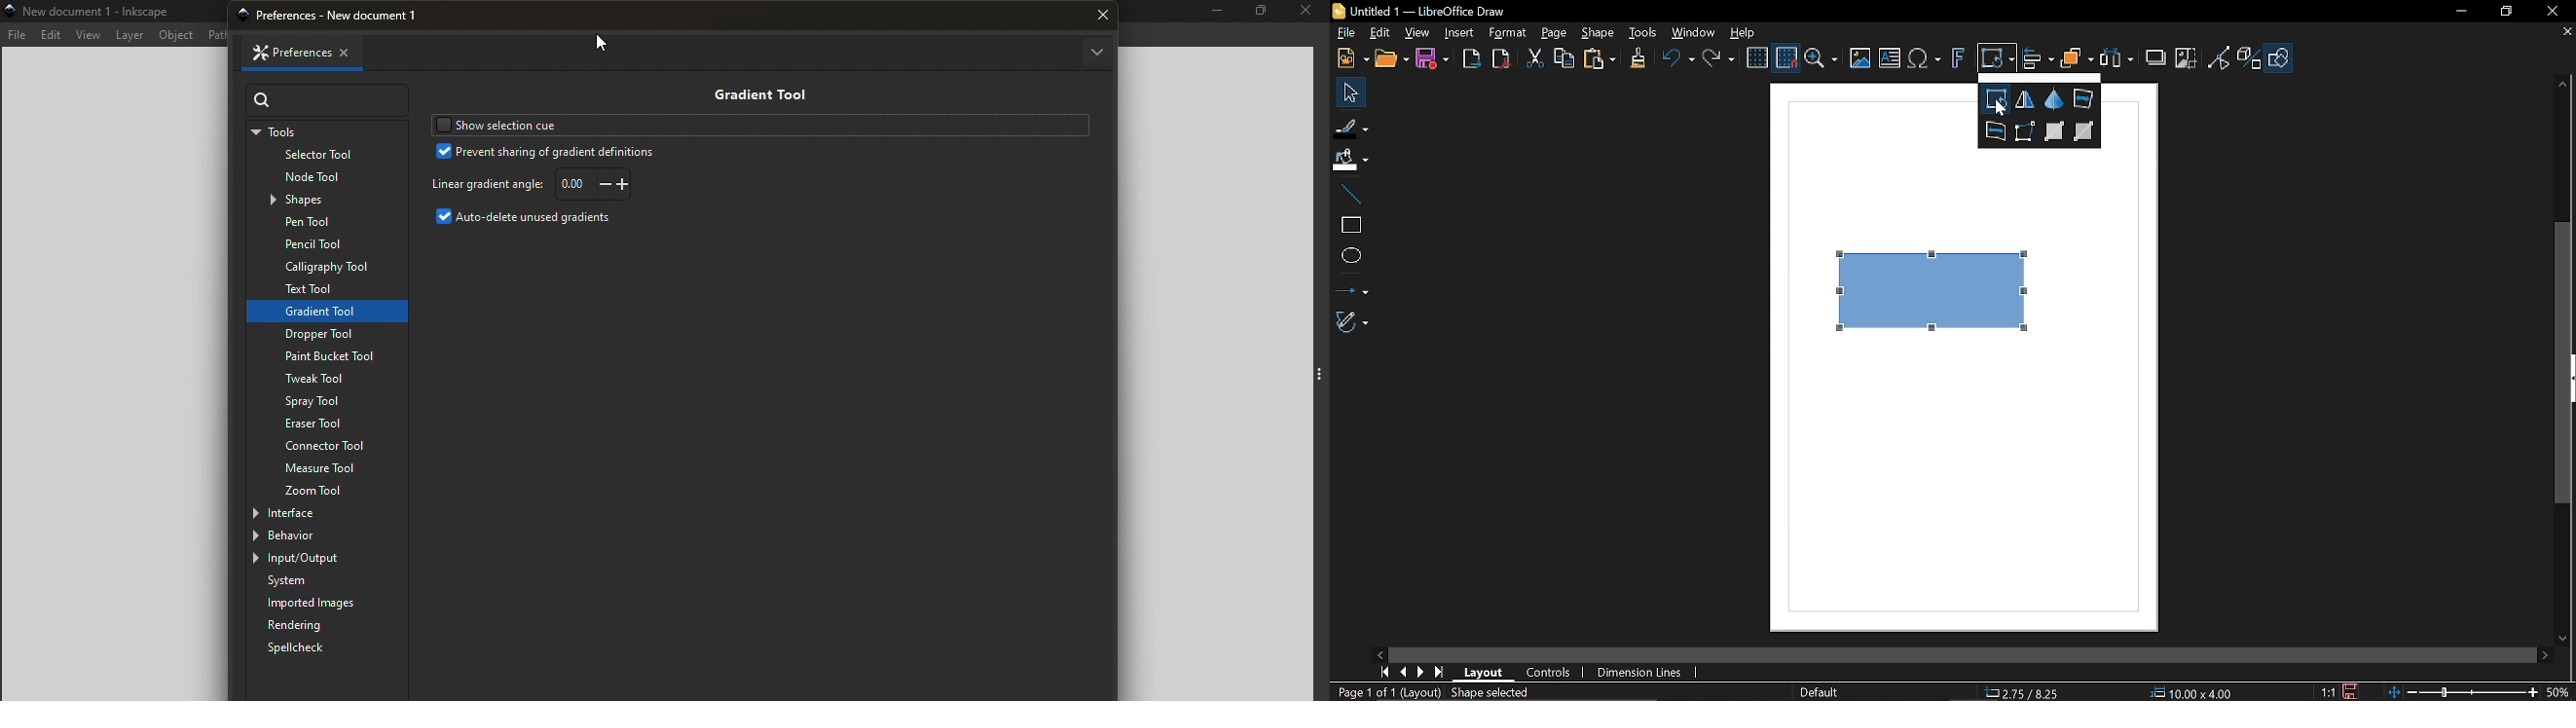  I want to click on Export , so click(1471, 59).